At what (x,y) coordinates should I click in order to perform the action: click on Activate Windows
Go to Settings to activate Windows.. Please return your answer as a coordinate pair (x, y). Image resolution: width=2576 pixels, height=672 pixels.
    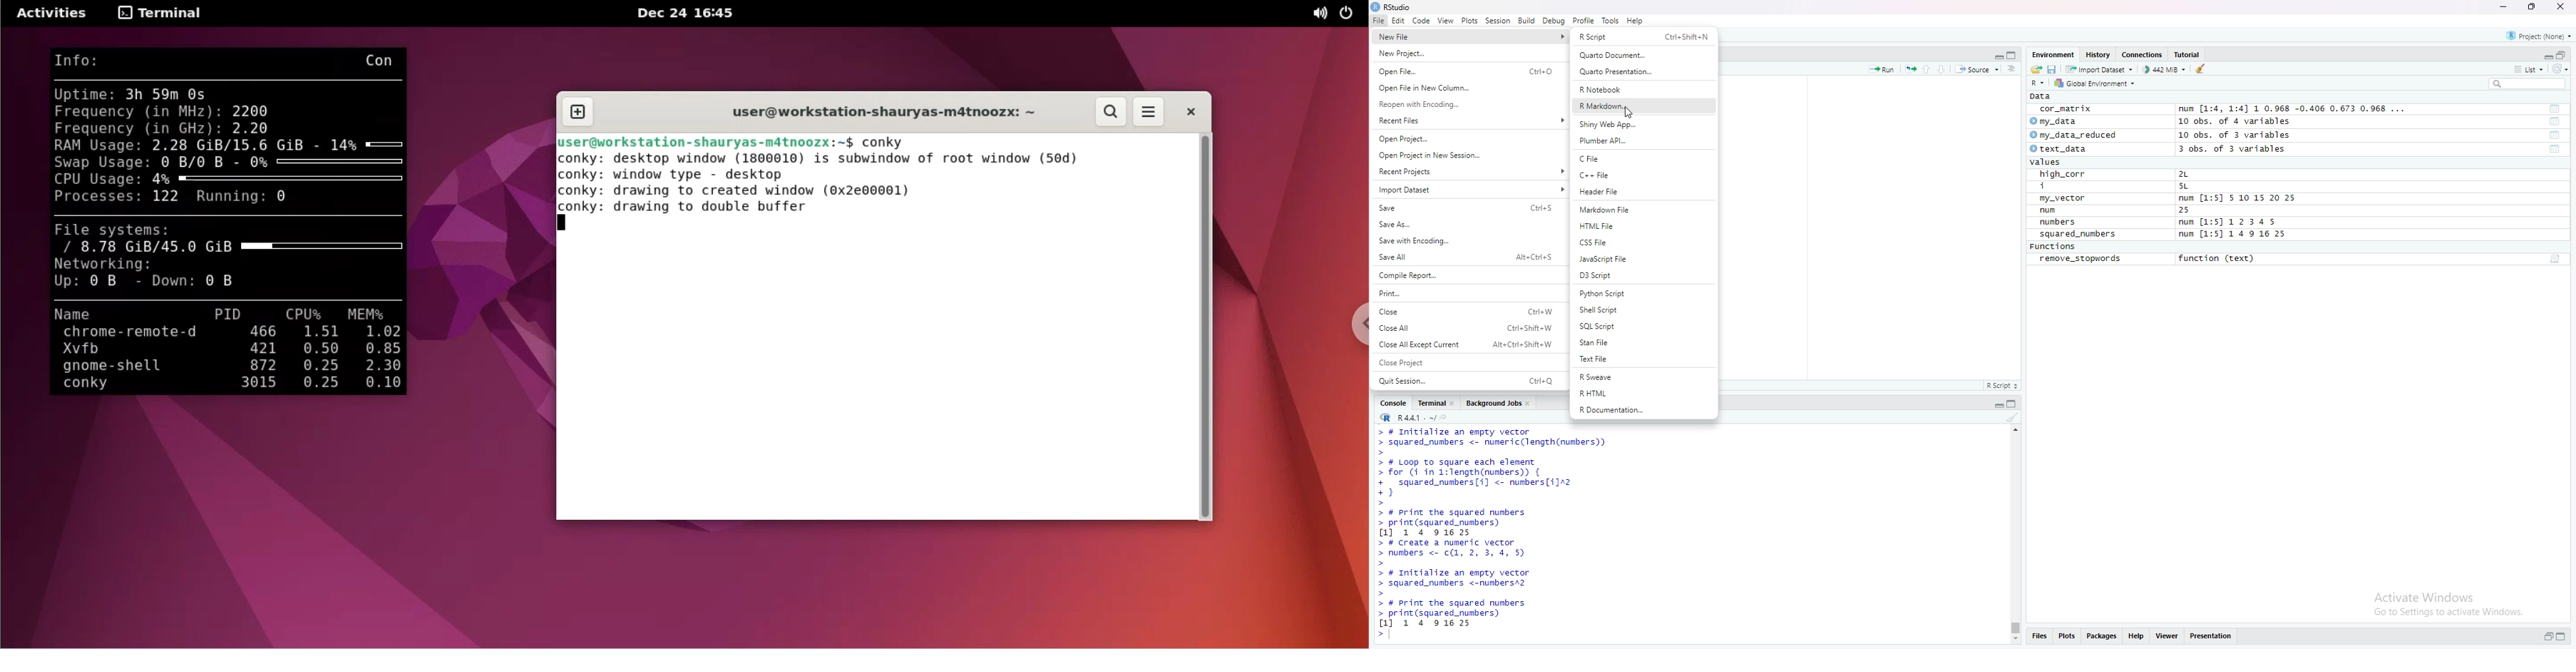
    Looking at the image, I should click on (2447, 602).